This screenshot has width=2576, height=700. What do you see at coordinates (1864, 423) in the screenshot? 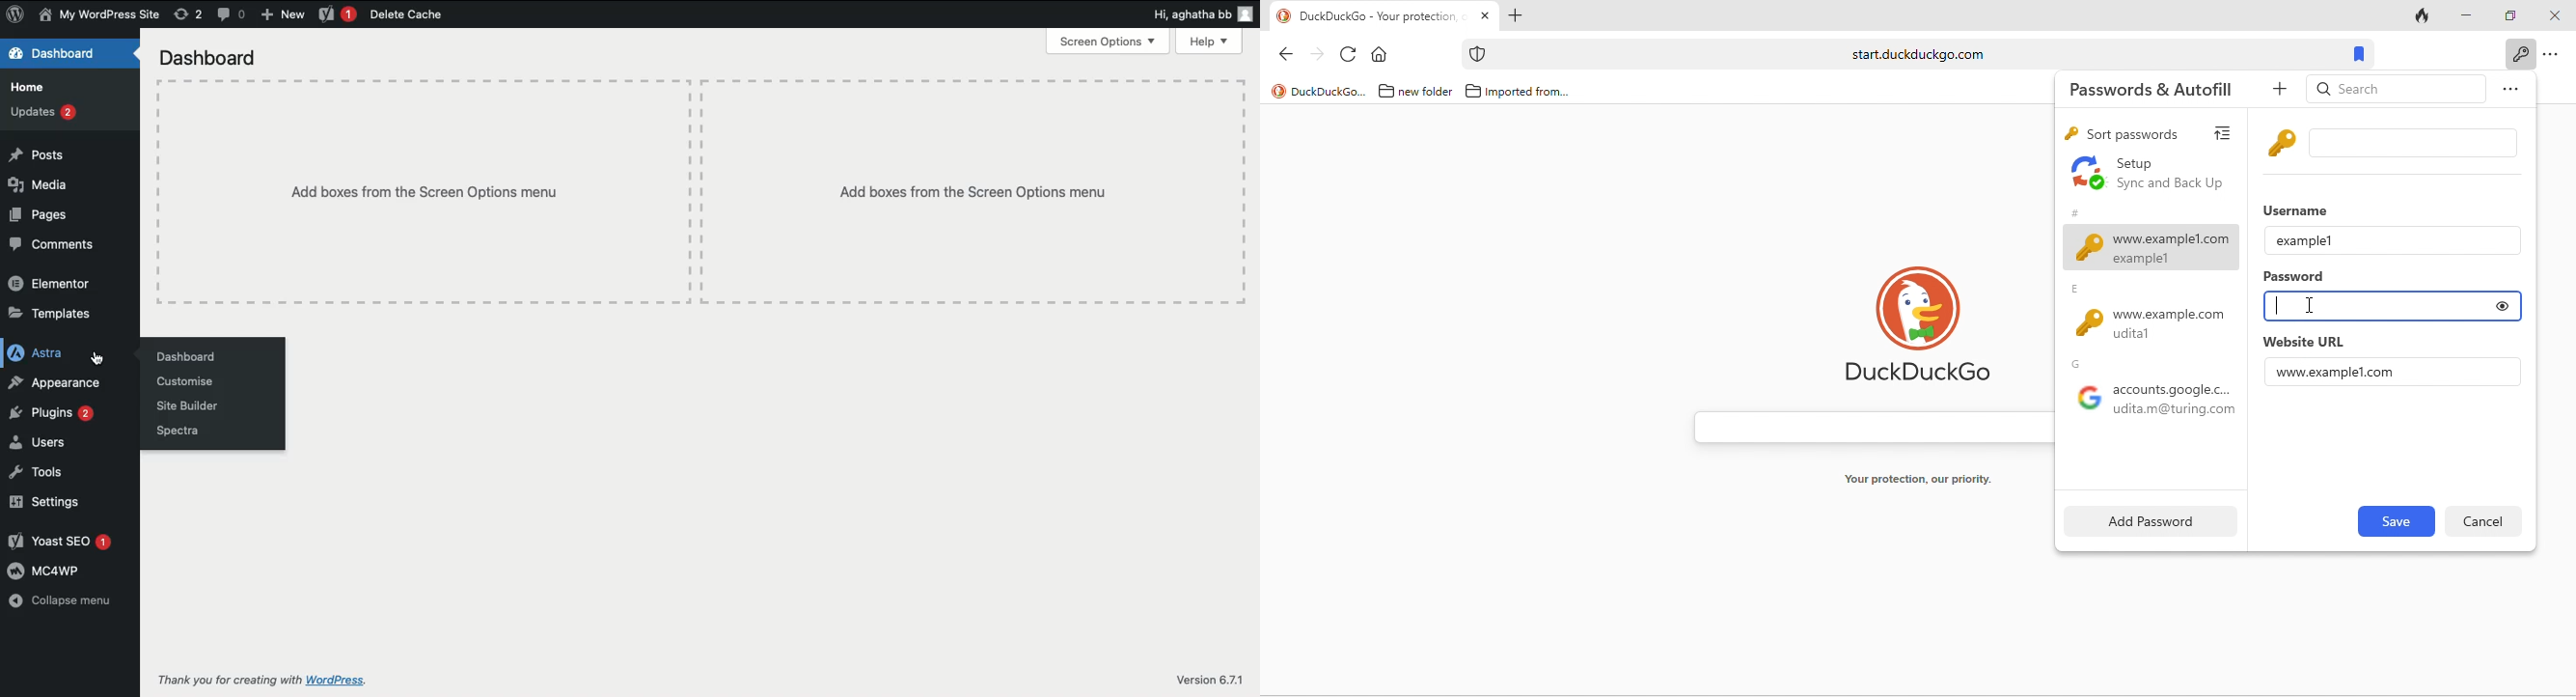
I see `search bar` at bounding box center [1864, 423].